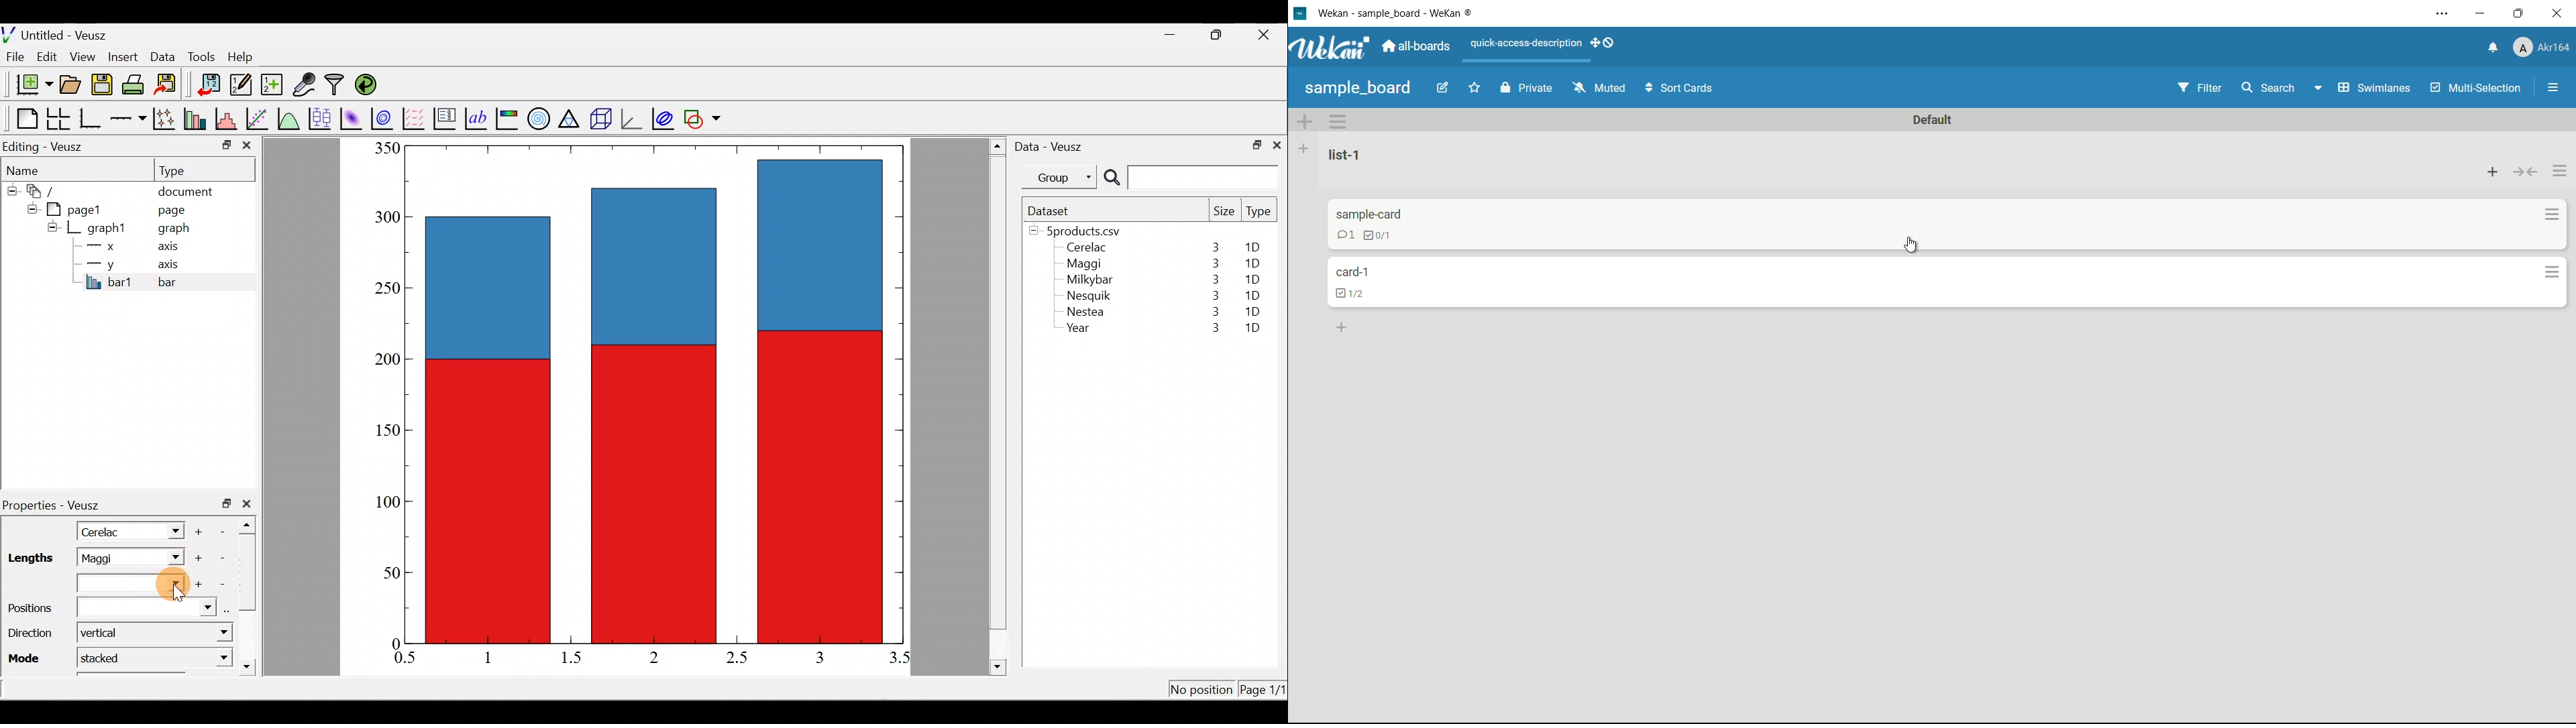  What do you see at coordinates (2557, 13) in the screenshot?
I see `close app` at bounding box center [2557, 13].